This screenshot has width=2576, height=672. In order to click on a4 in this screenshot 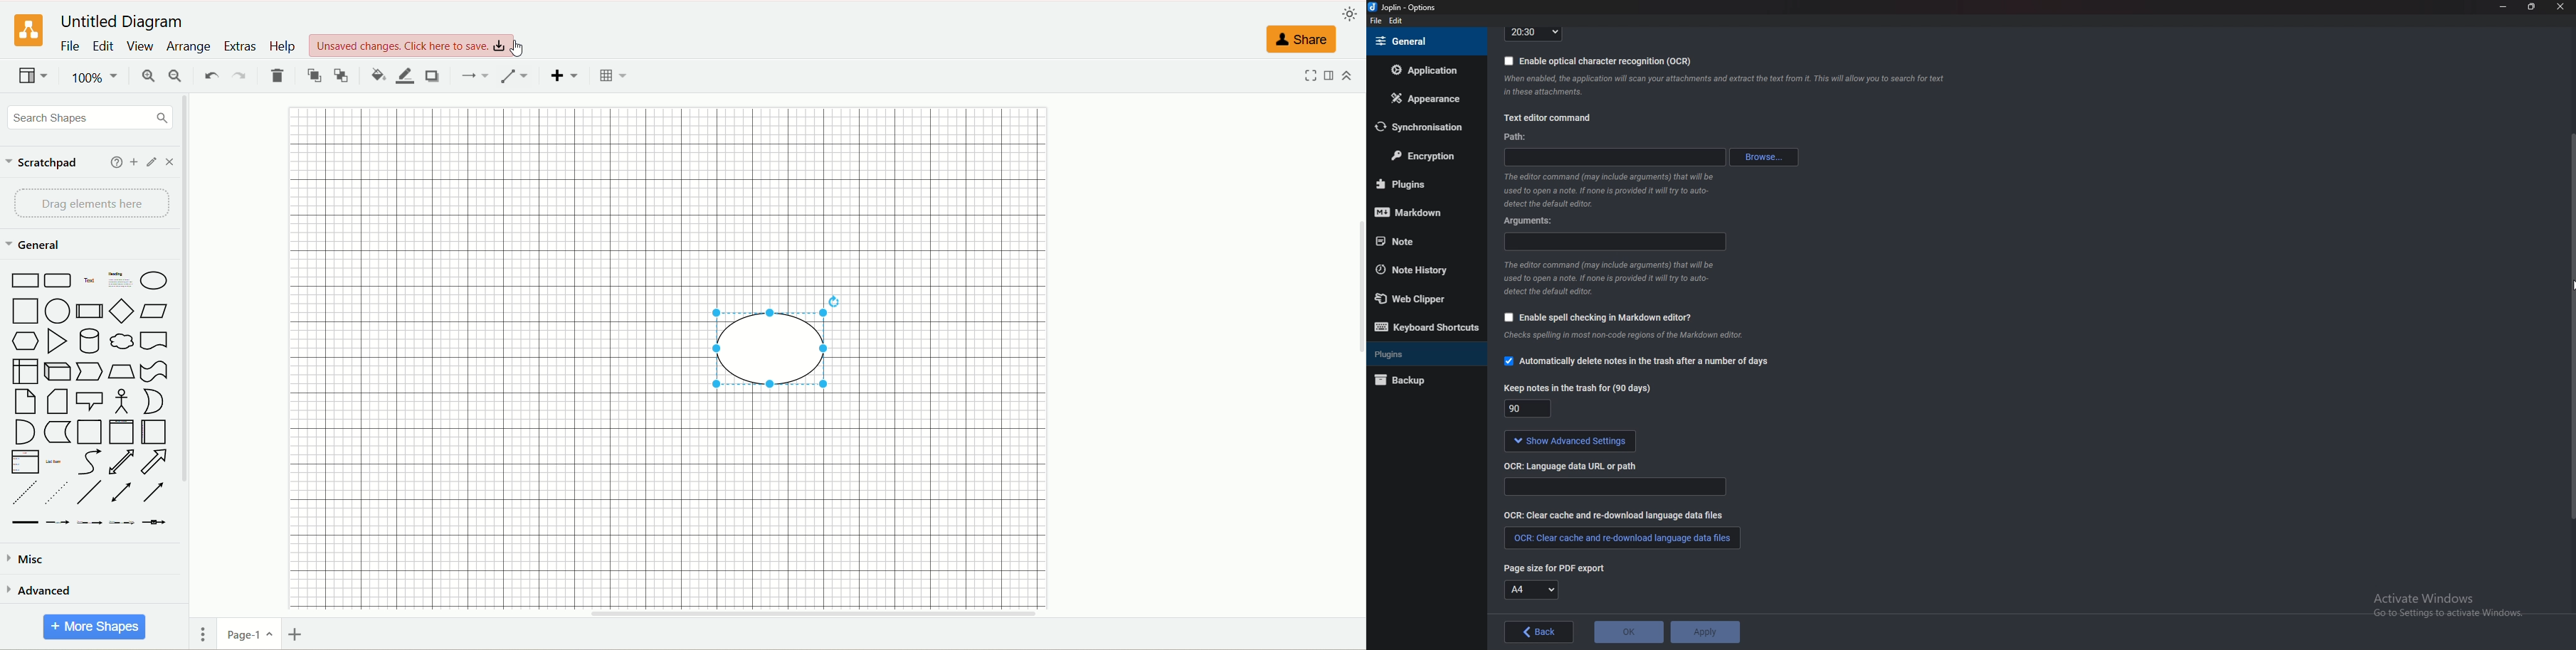, I will do `click(1532, 590)`.